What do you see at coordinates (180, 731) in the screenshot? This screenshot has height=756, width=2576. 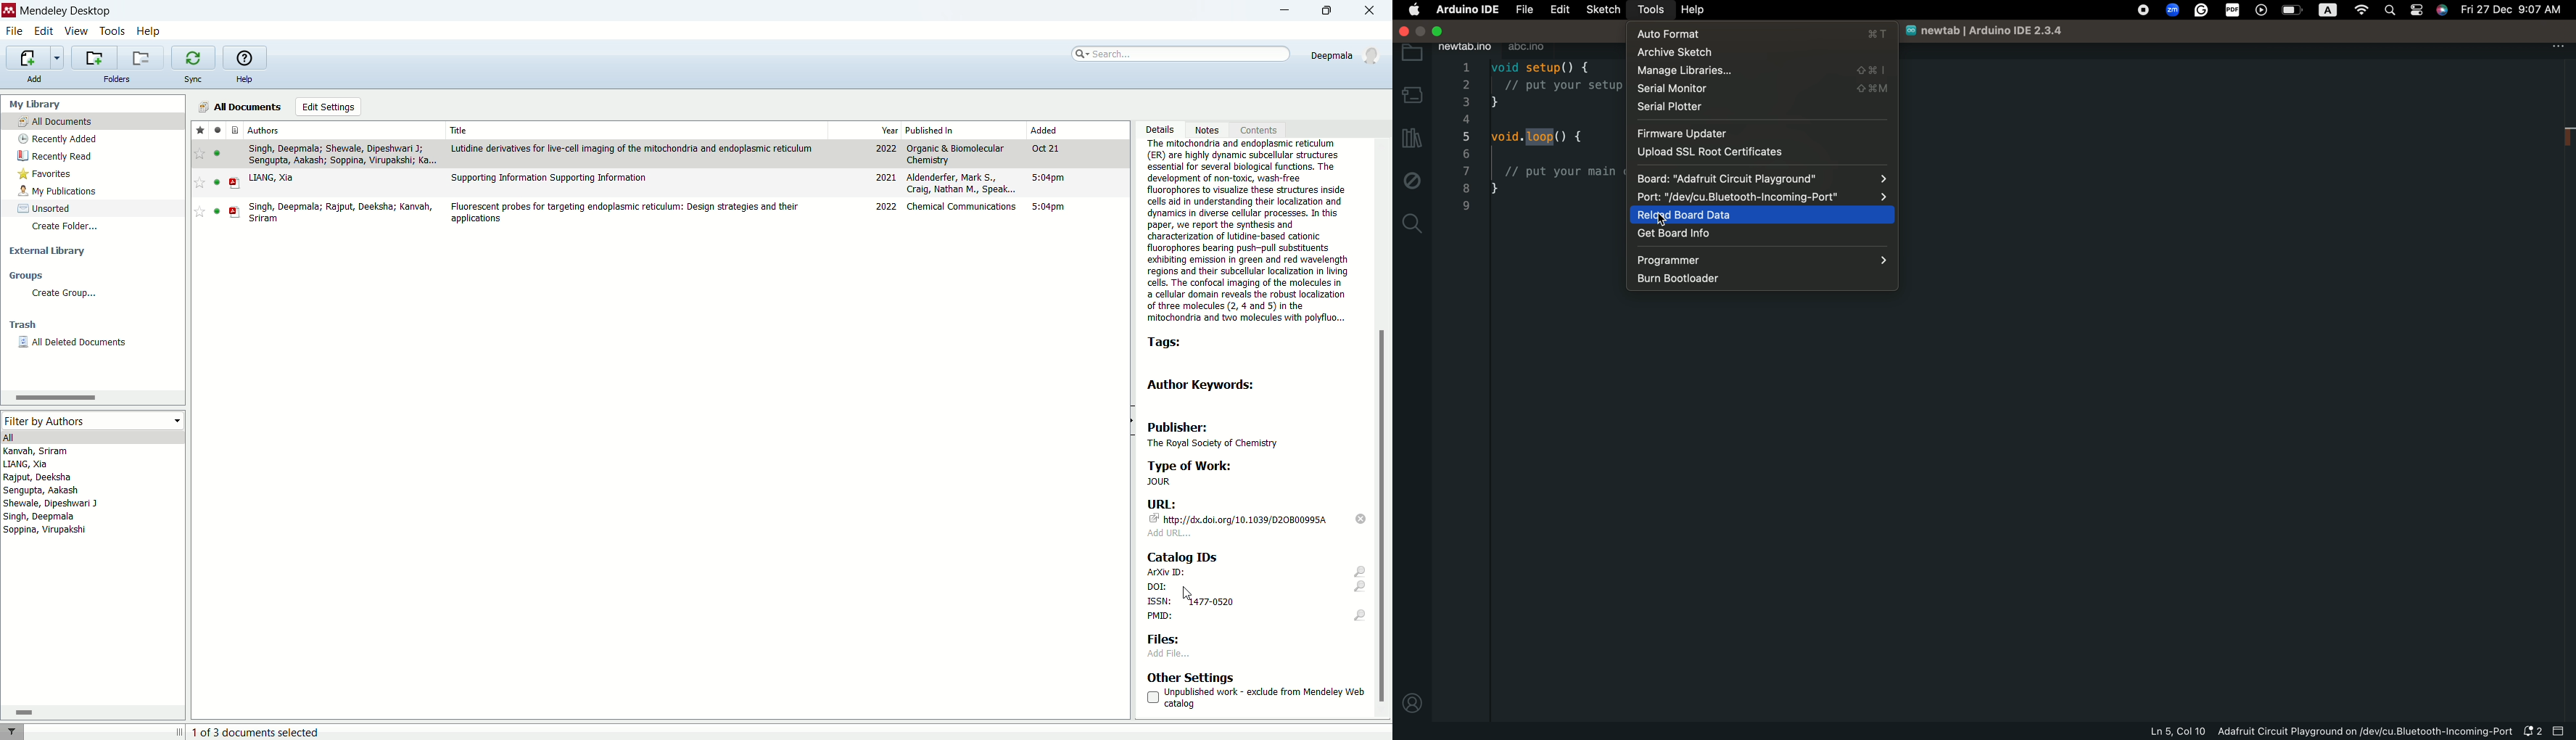 I see `toggle expand/contract` at bounding box center [180, 731].